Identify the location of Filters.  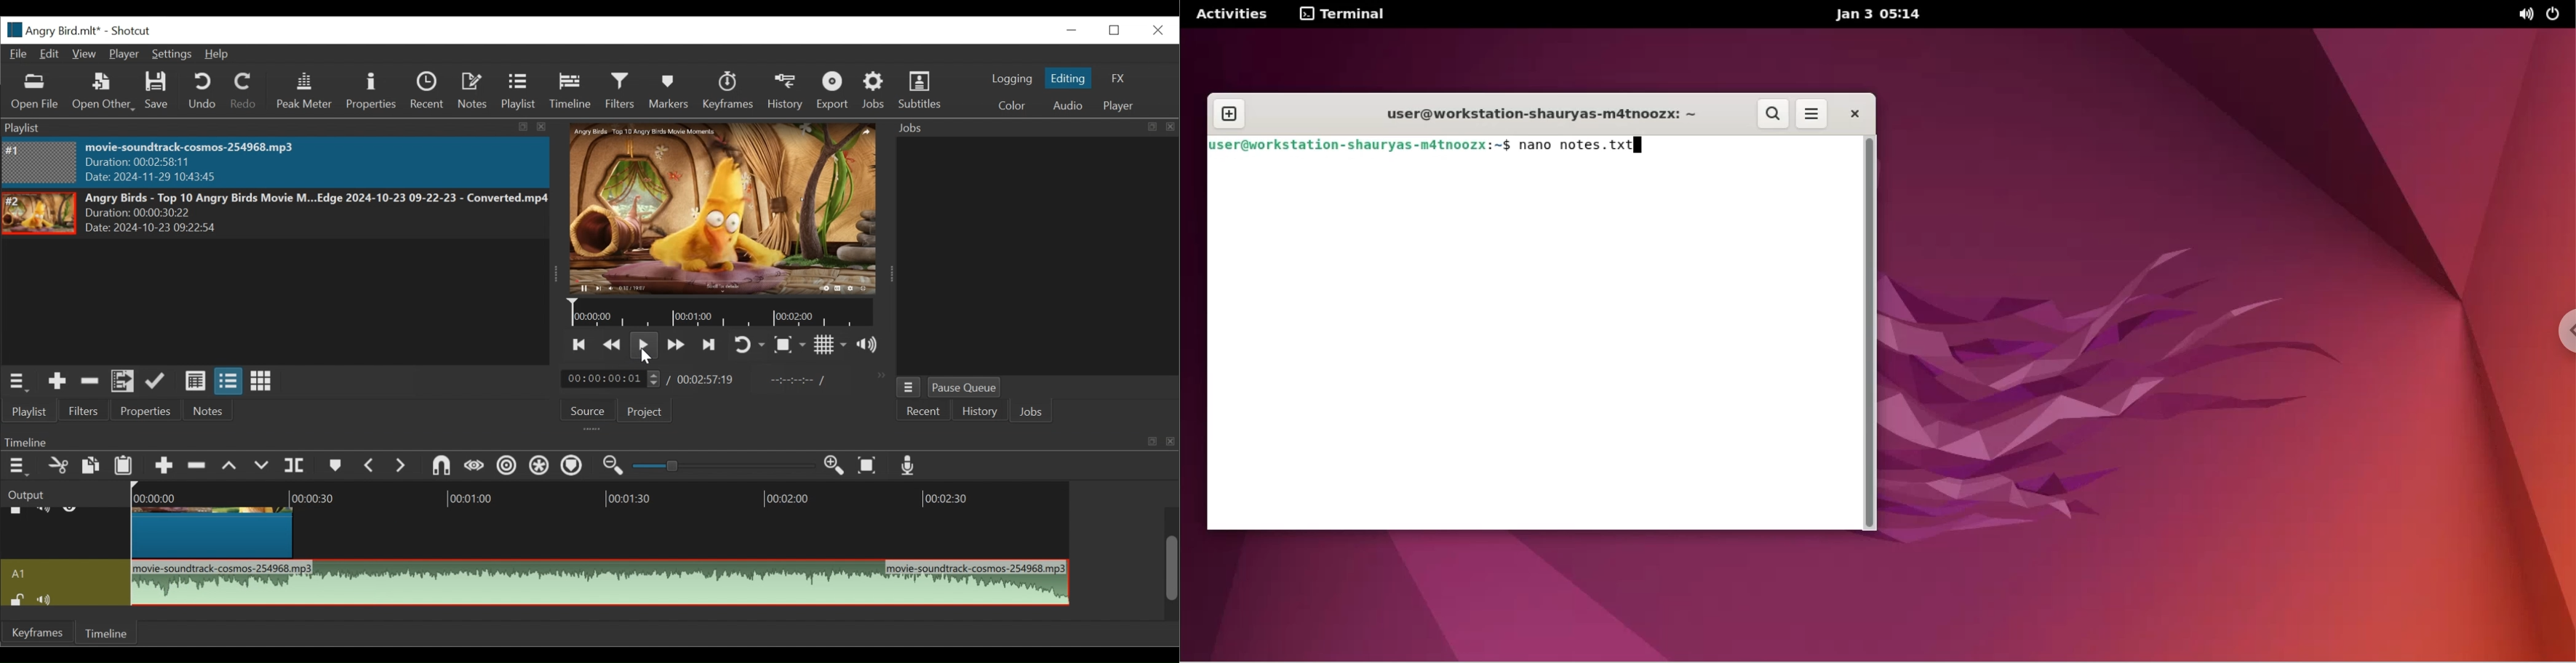
(89, 410).